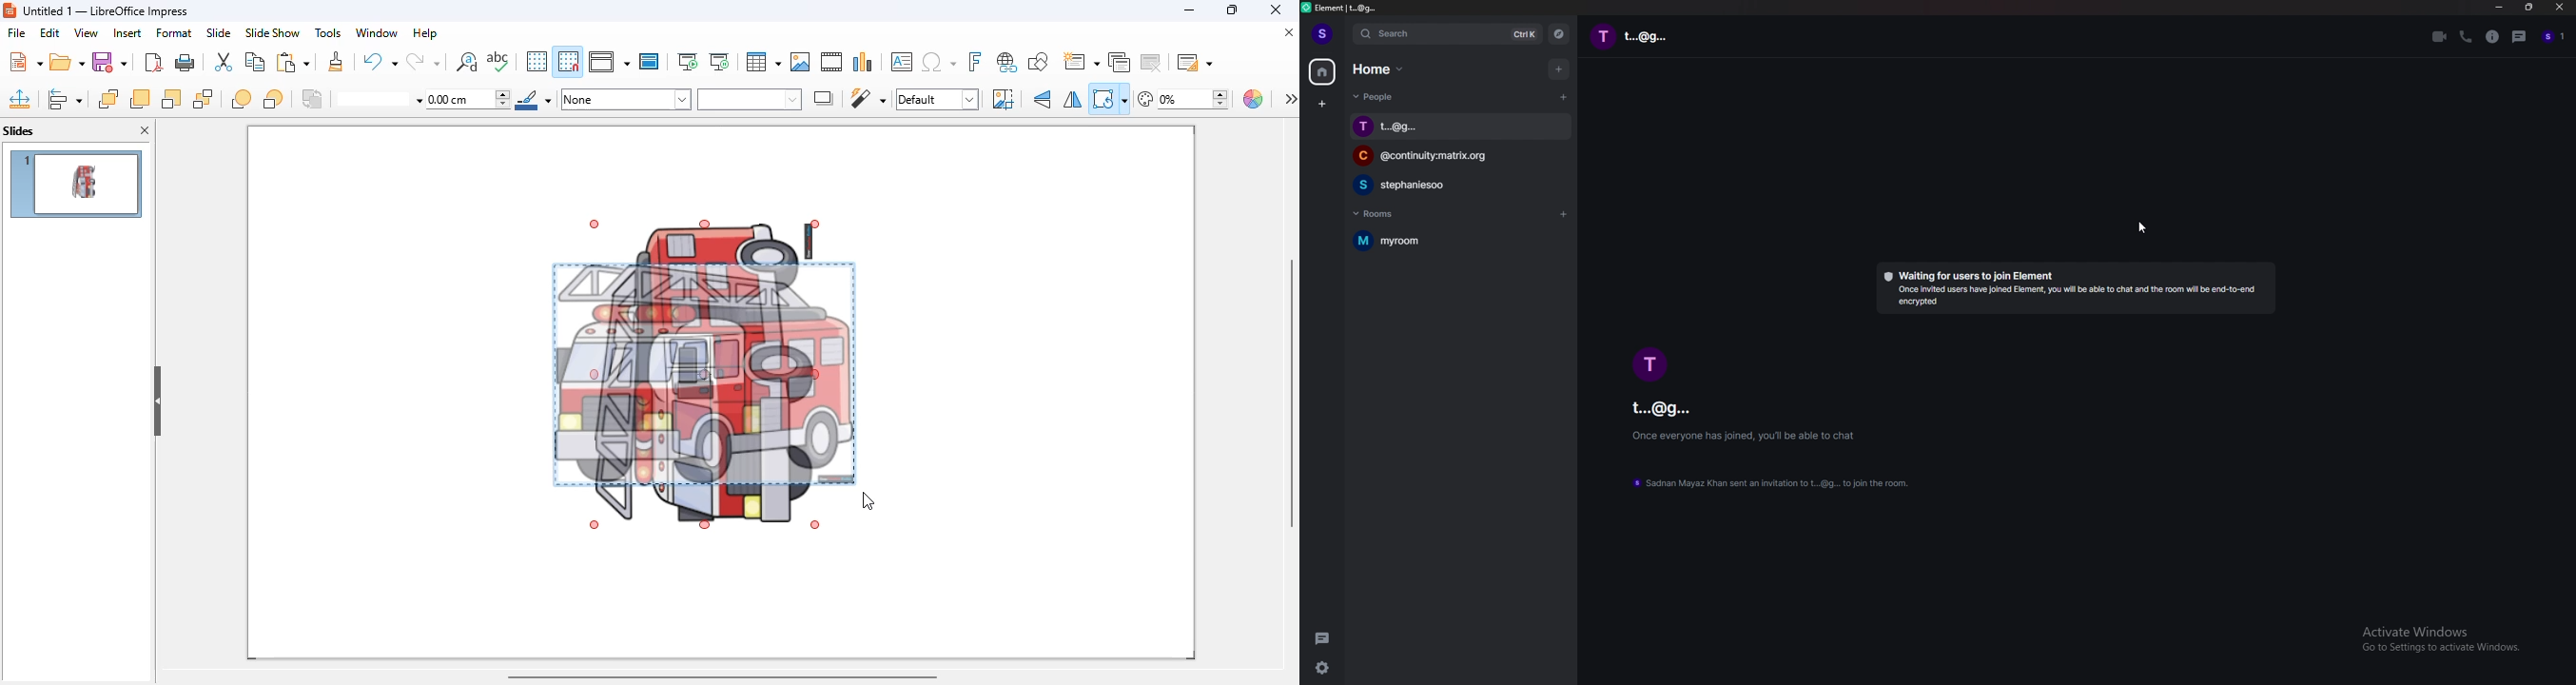 This screenshot has height=700, width=2576. Describe the element at coordinates (378, 32) in the screenshot. I see `window` at that location.